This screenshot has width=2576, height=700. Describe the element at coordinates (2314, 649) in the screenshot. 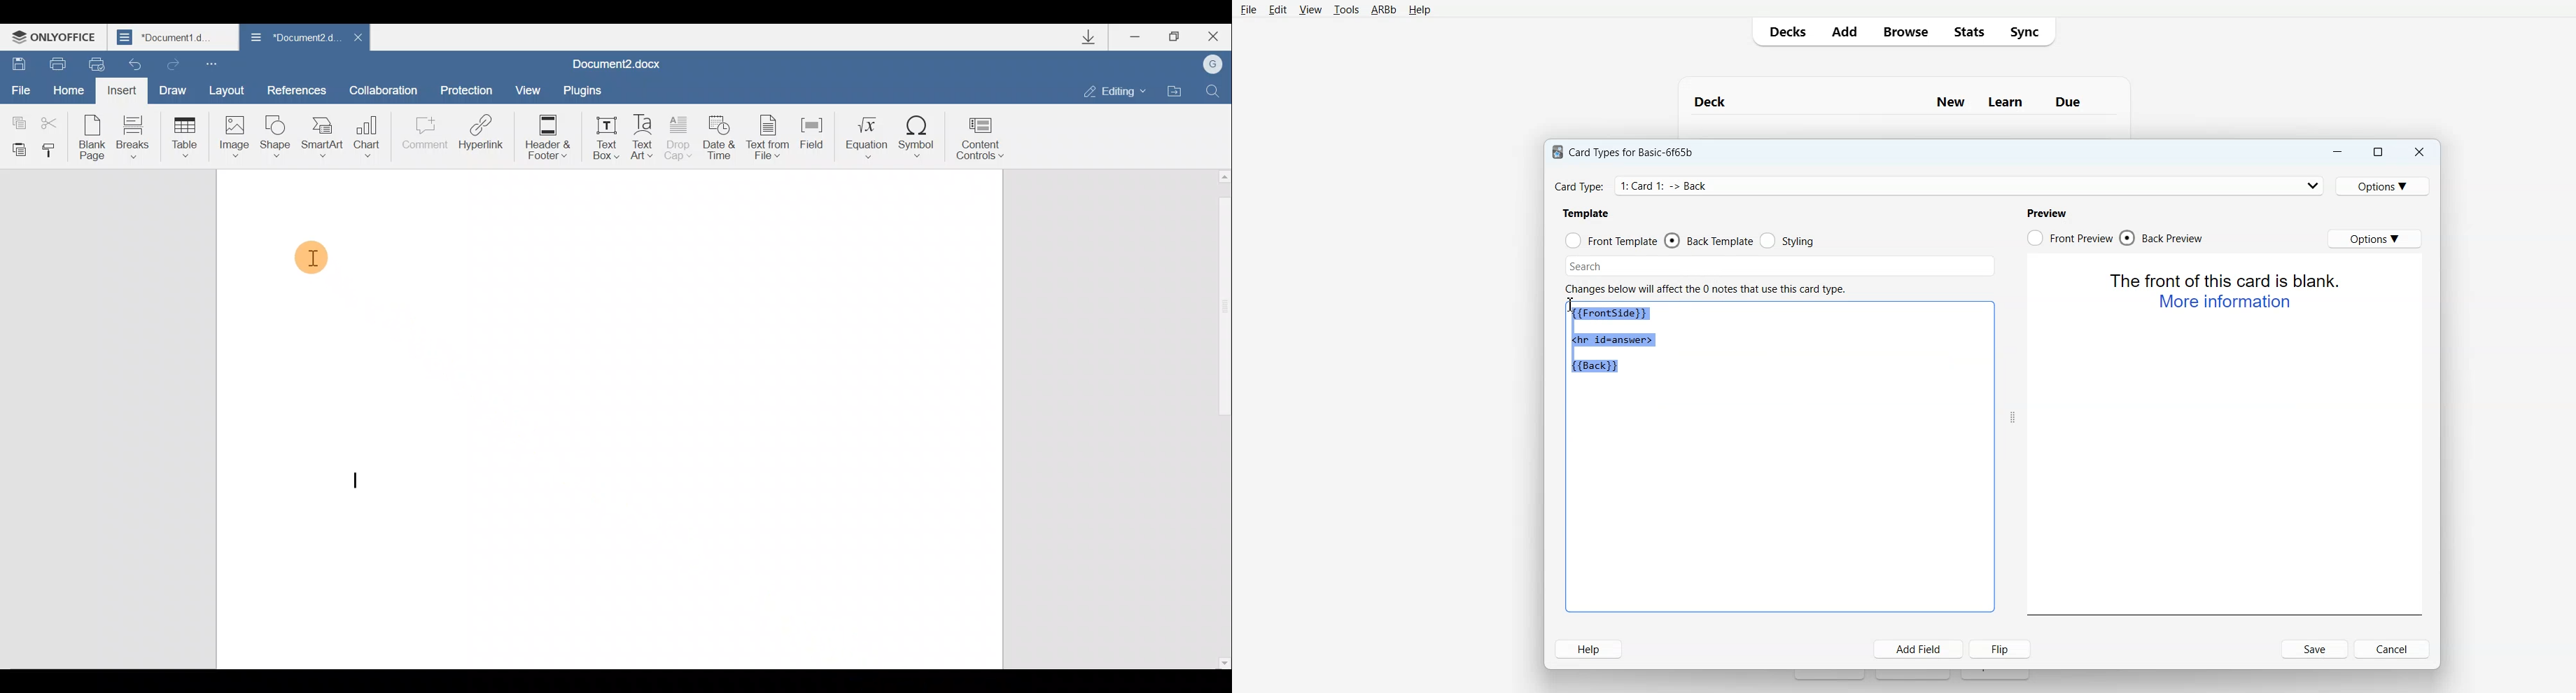

I see `Save` at that location.